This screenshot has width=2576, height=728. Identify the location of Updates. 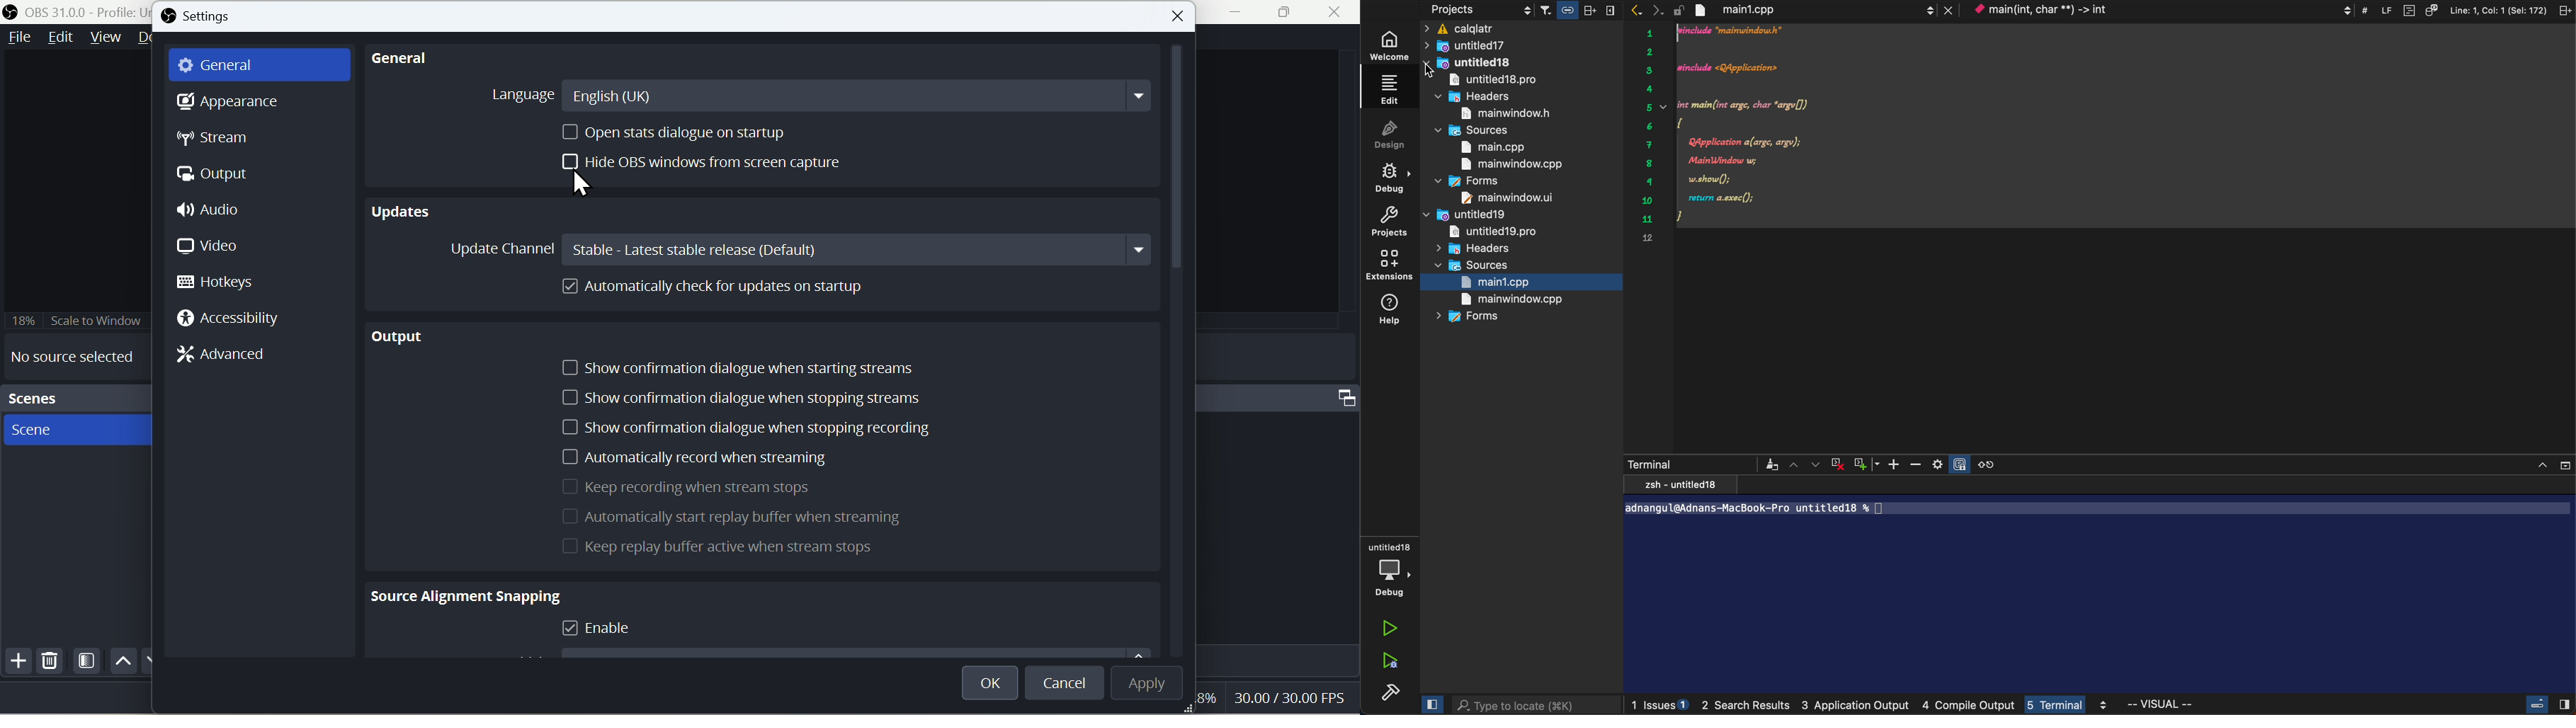
(404, 216).